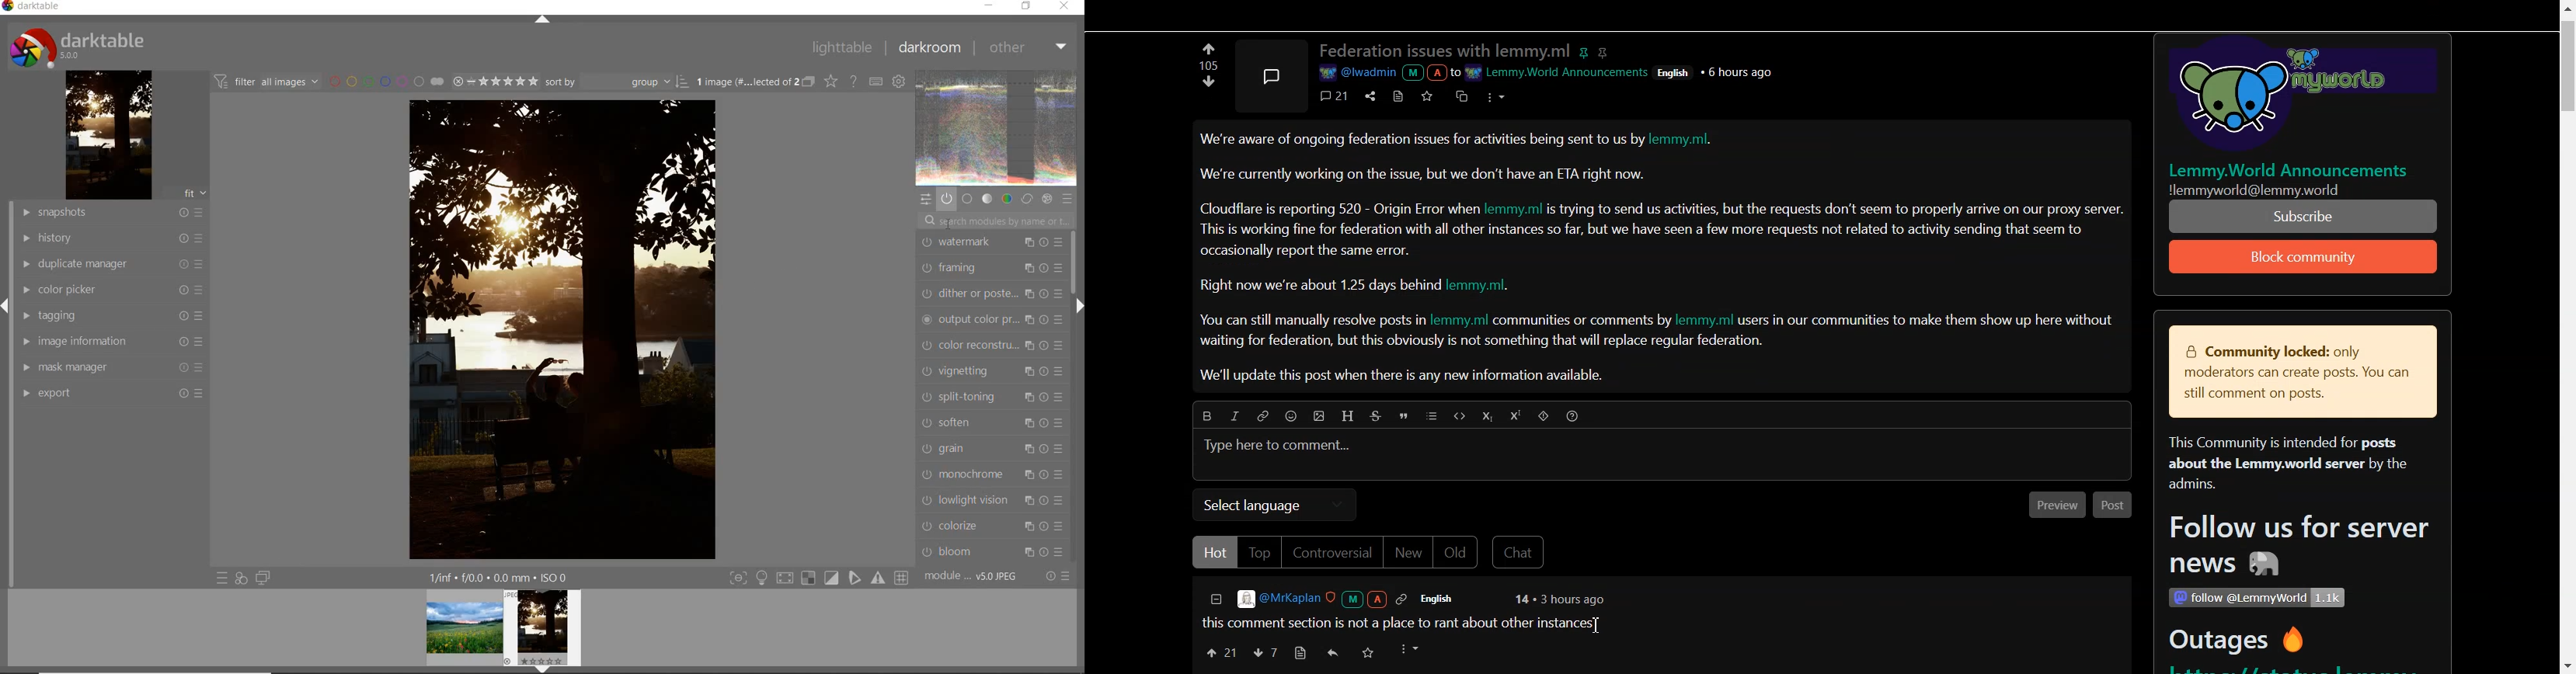 This screenshot has width=2576, height=700. I want to click on lowlight vision, so click(992, 500).